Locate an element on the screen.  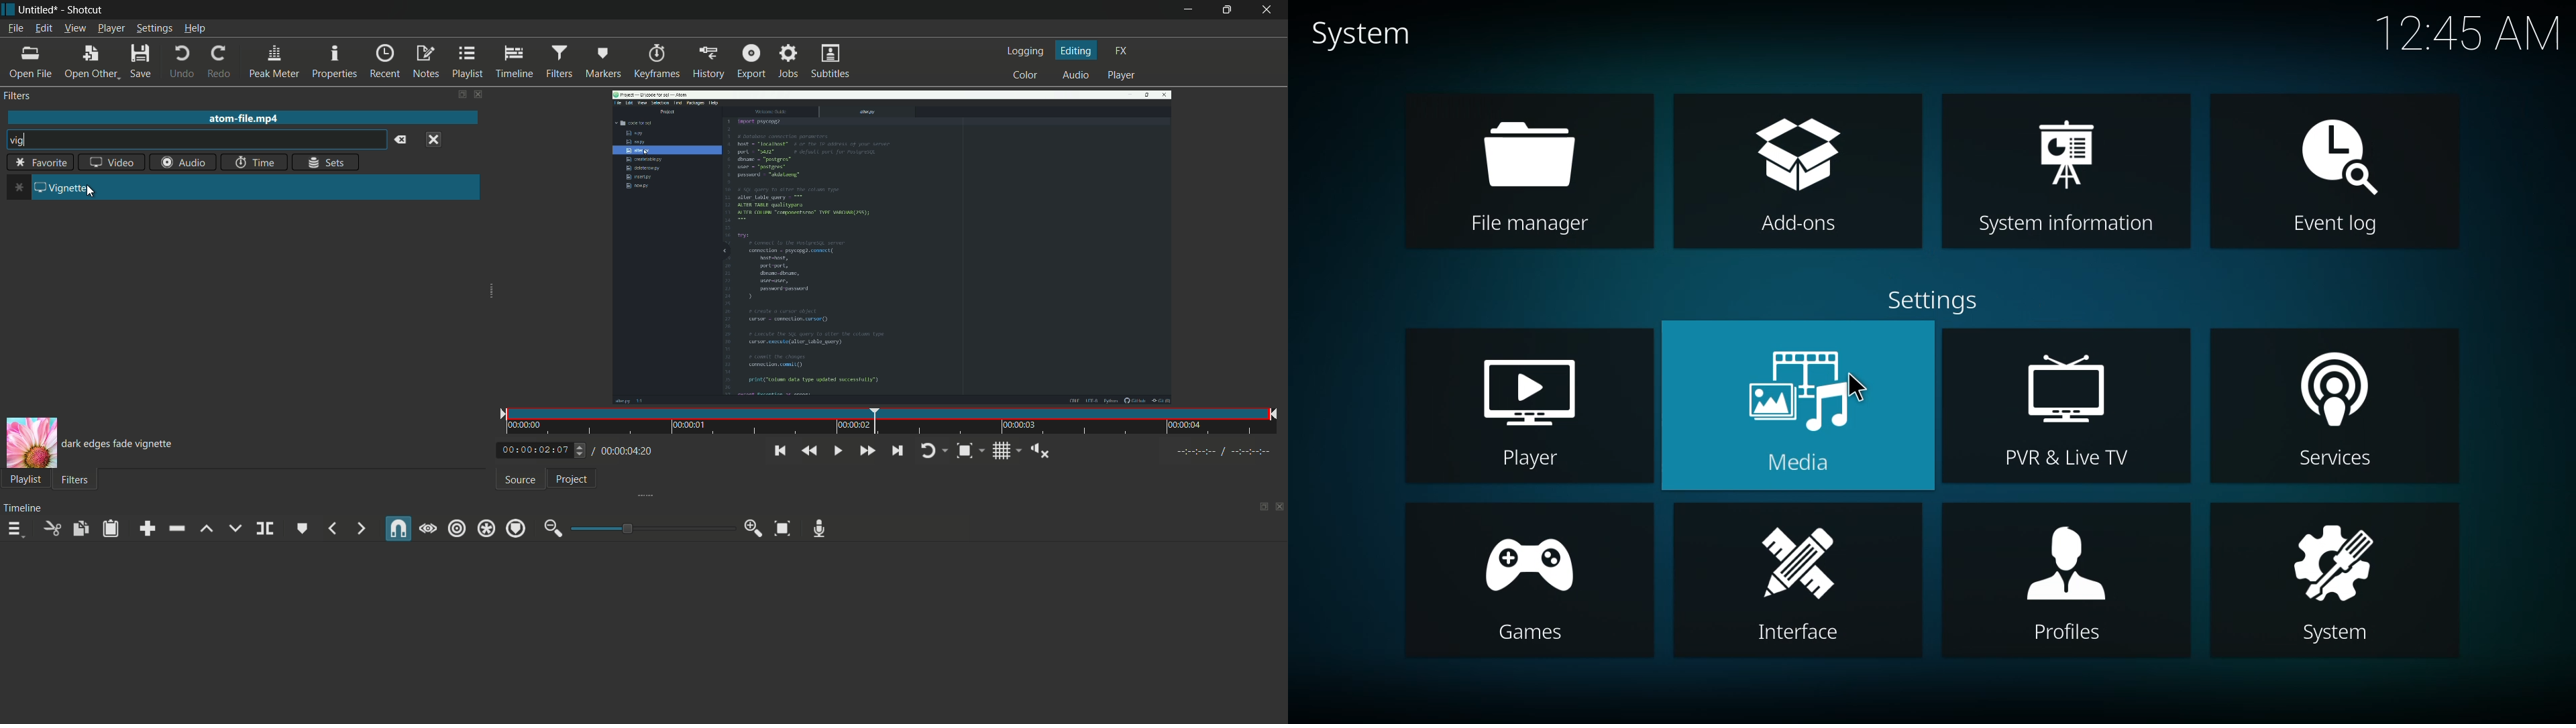
games is located at coordinates (1536, 581).